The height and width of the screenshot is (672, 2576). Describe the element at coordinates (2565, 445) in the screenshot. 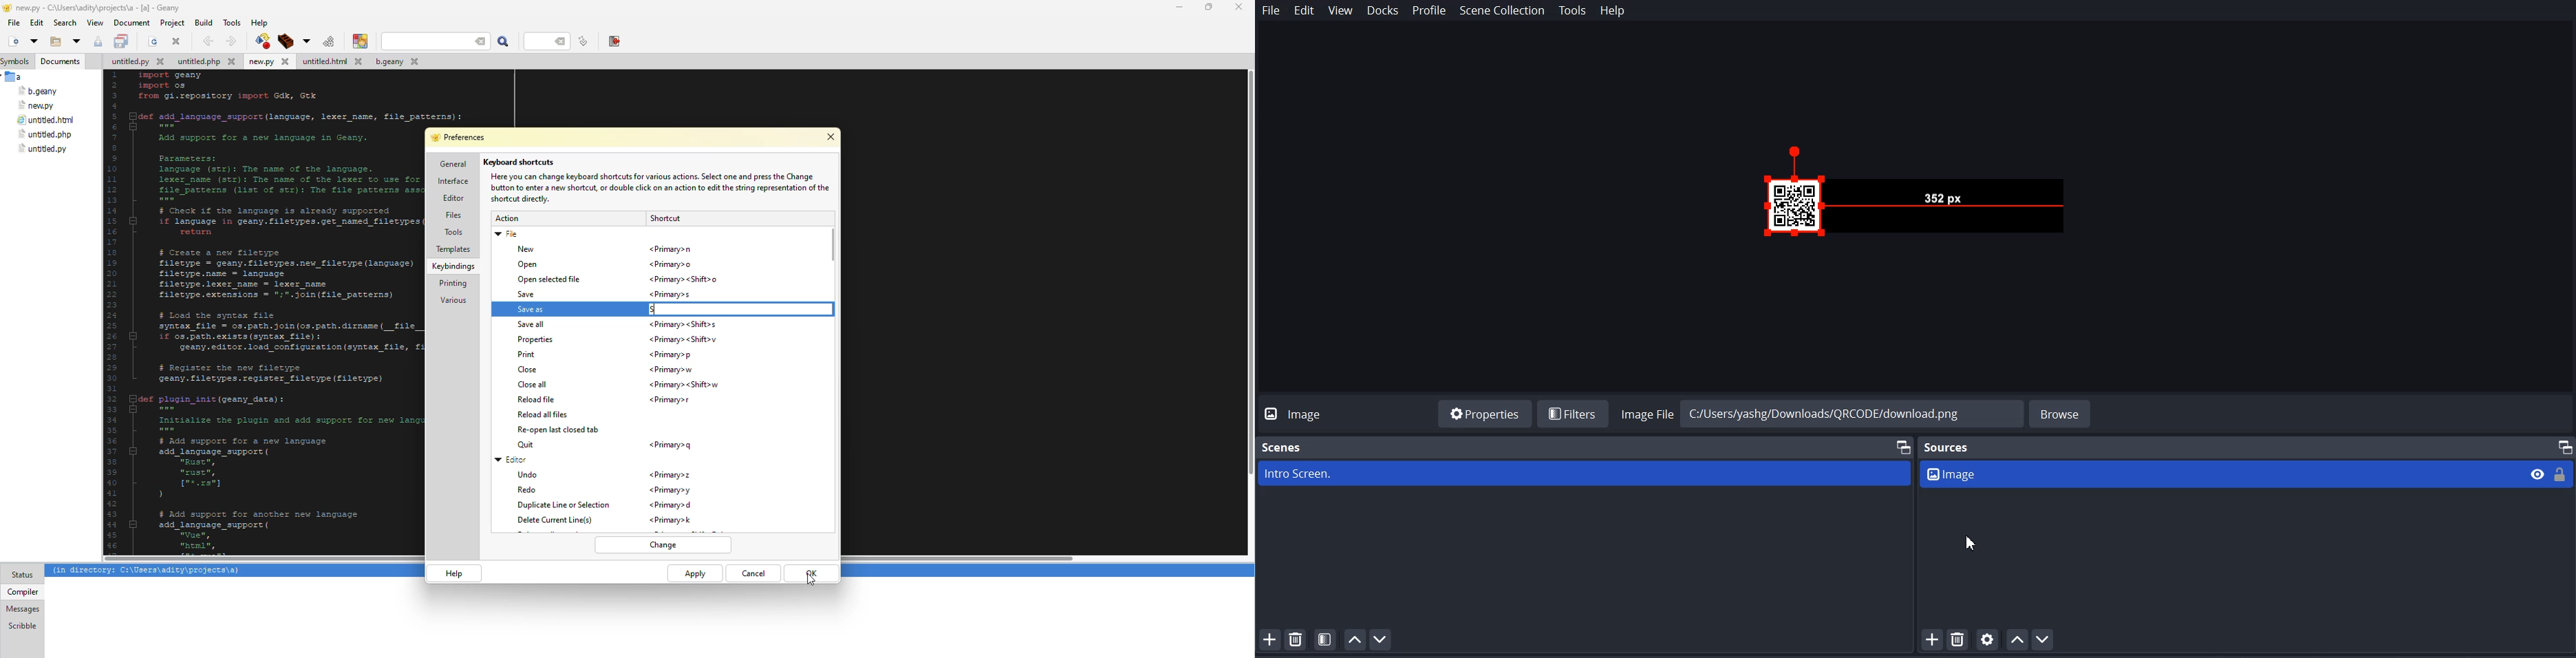

I see `Maximize` at that location.